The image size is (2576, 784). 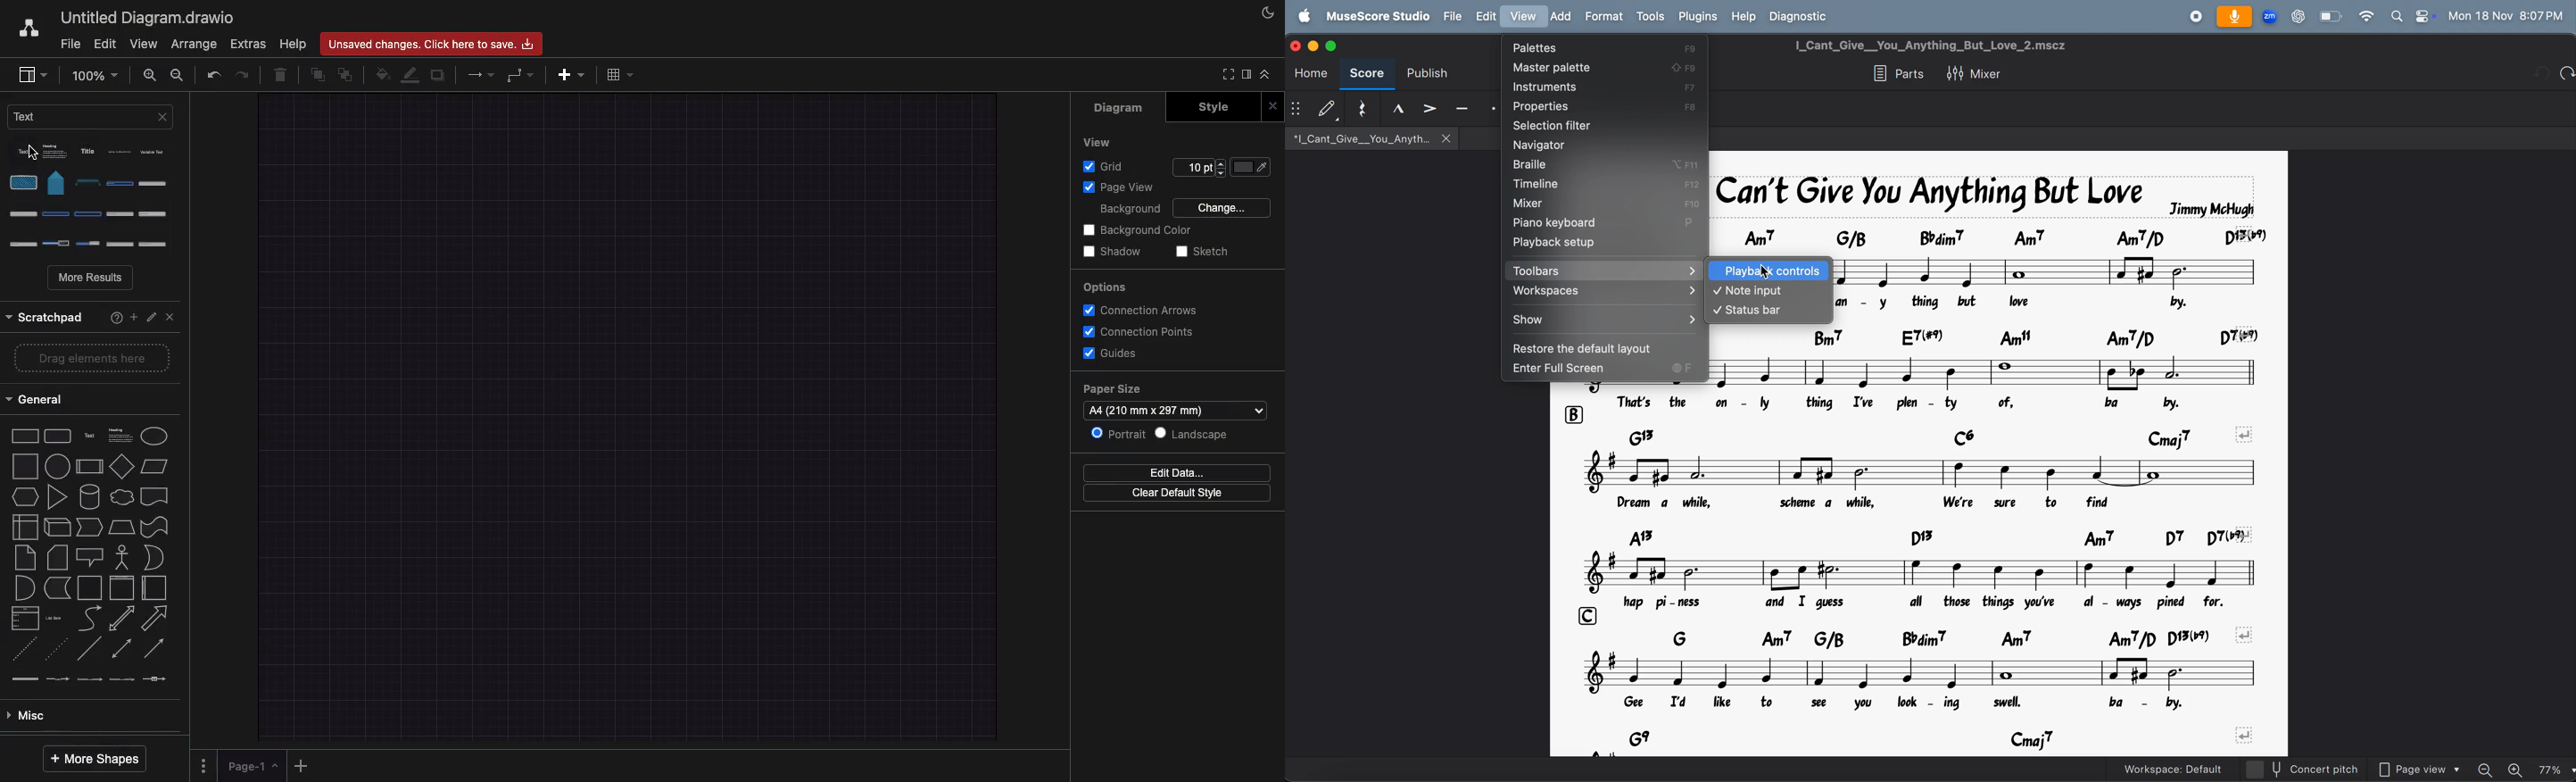 What do you see at coordinates (573, 74) in the screenshot?
I see `Ad` at bounding box center [573, 74].